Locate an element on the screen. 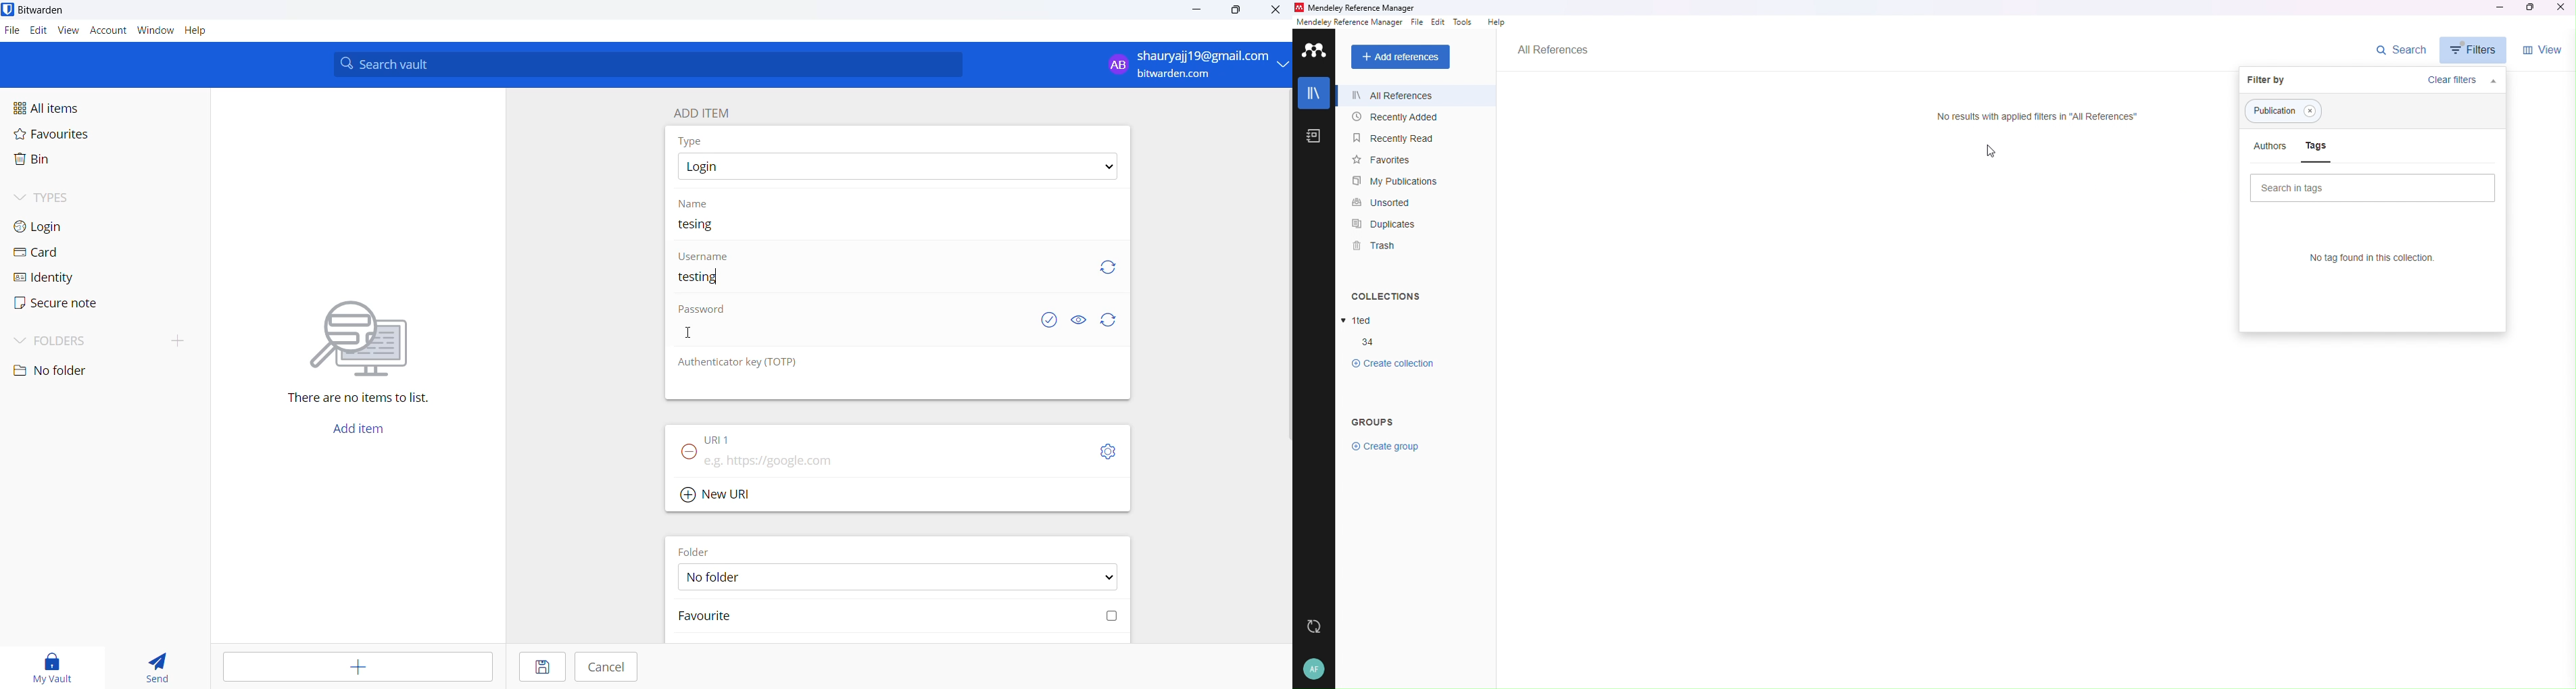 Image resolution: width=2576 pixels, height=700 pixels. add new URL is located at coordinates (723, 494).